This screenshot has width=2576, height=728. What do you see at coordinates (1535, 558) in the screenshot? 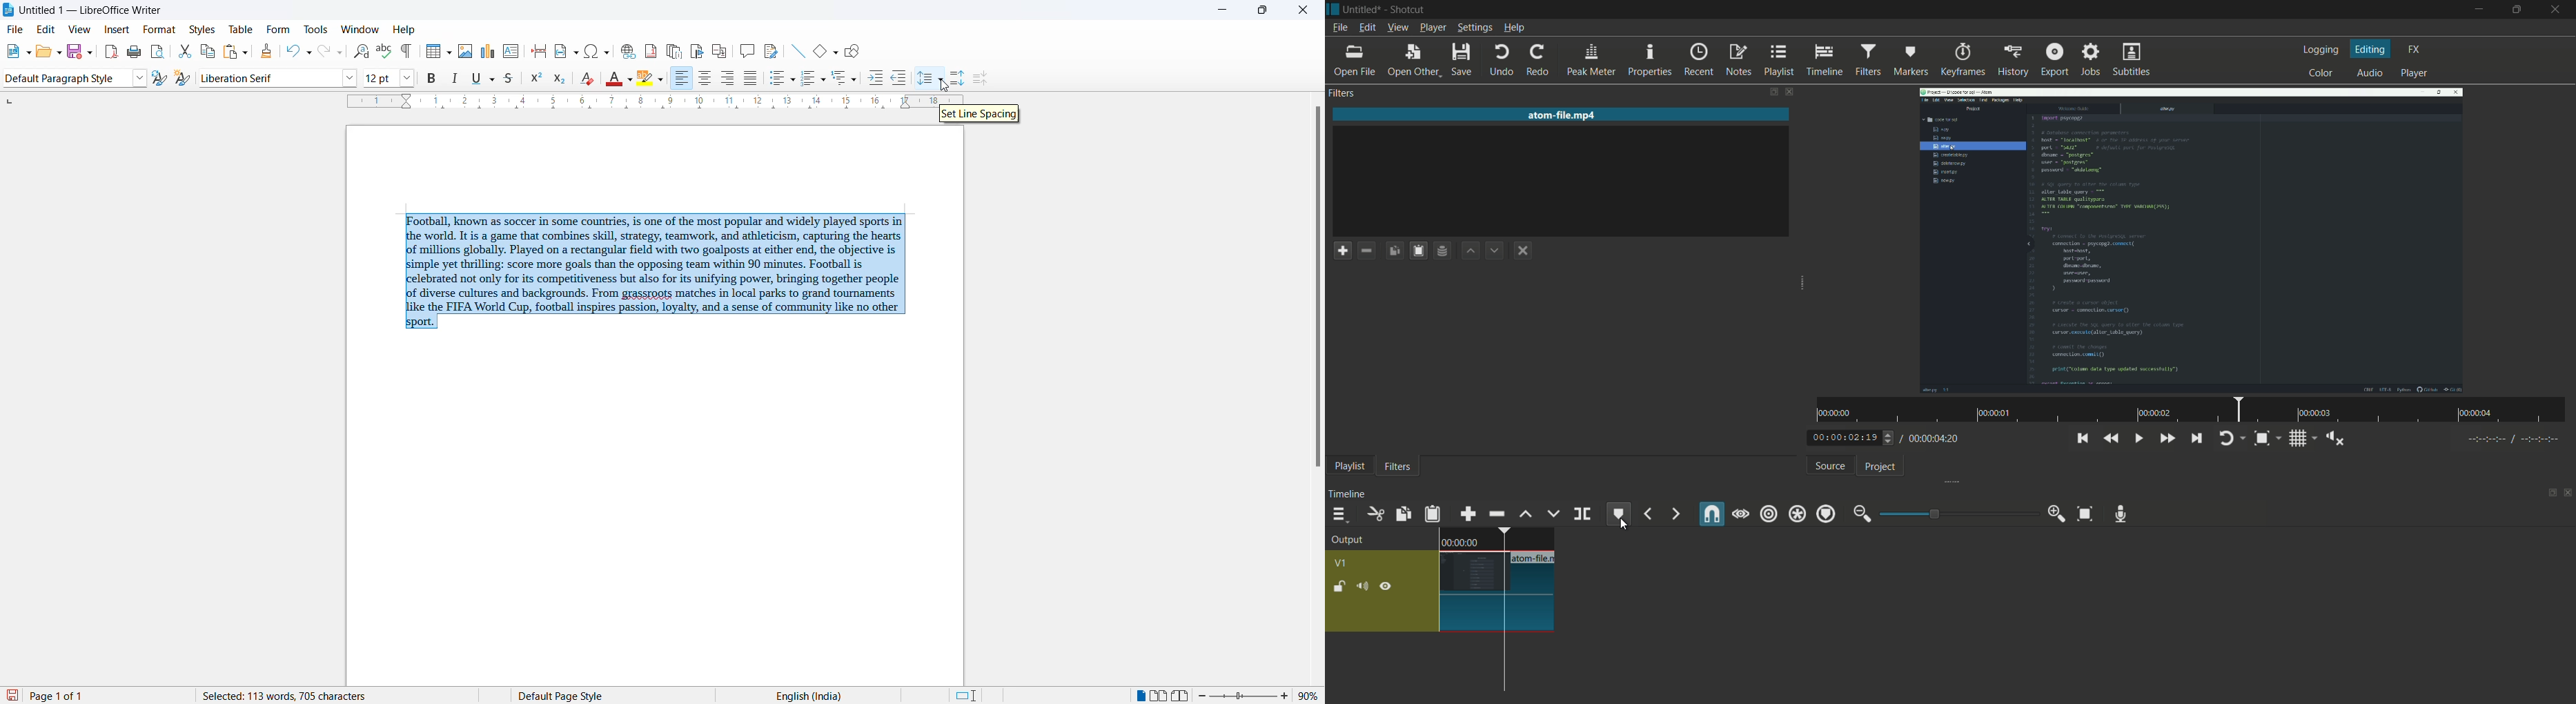
I see `file name` at bounding box center [1535, 558].